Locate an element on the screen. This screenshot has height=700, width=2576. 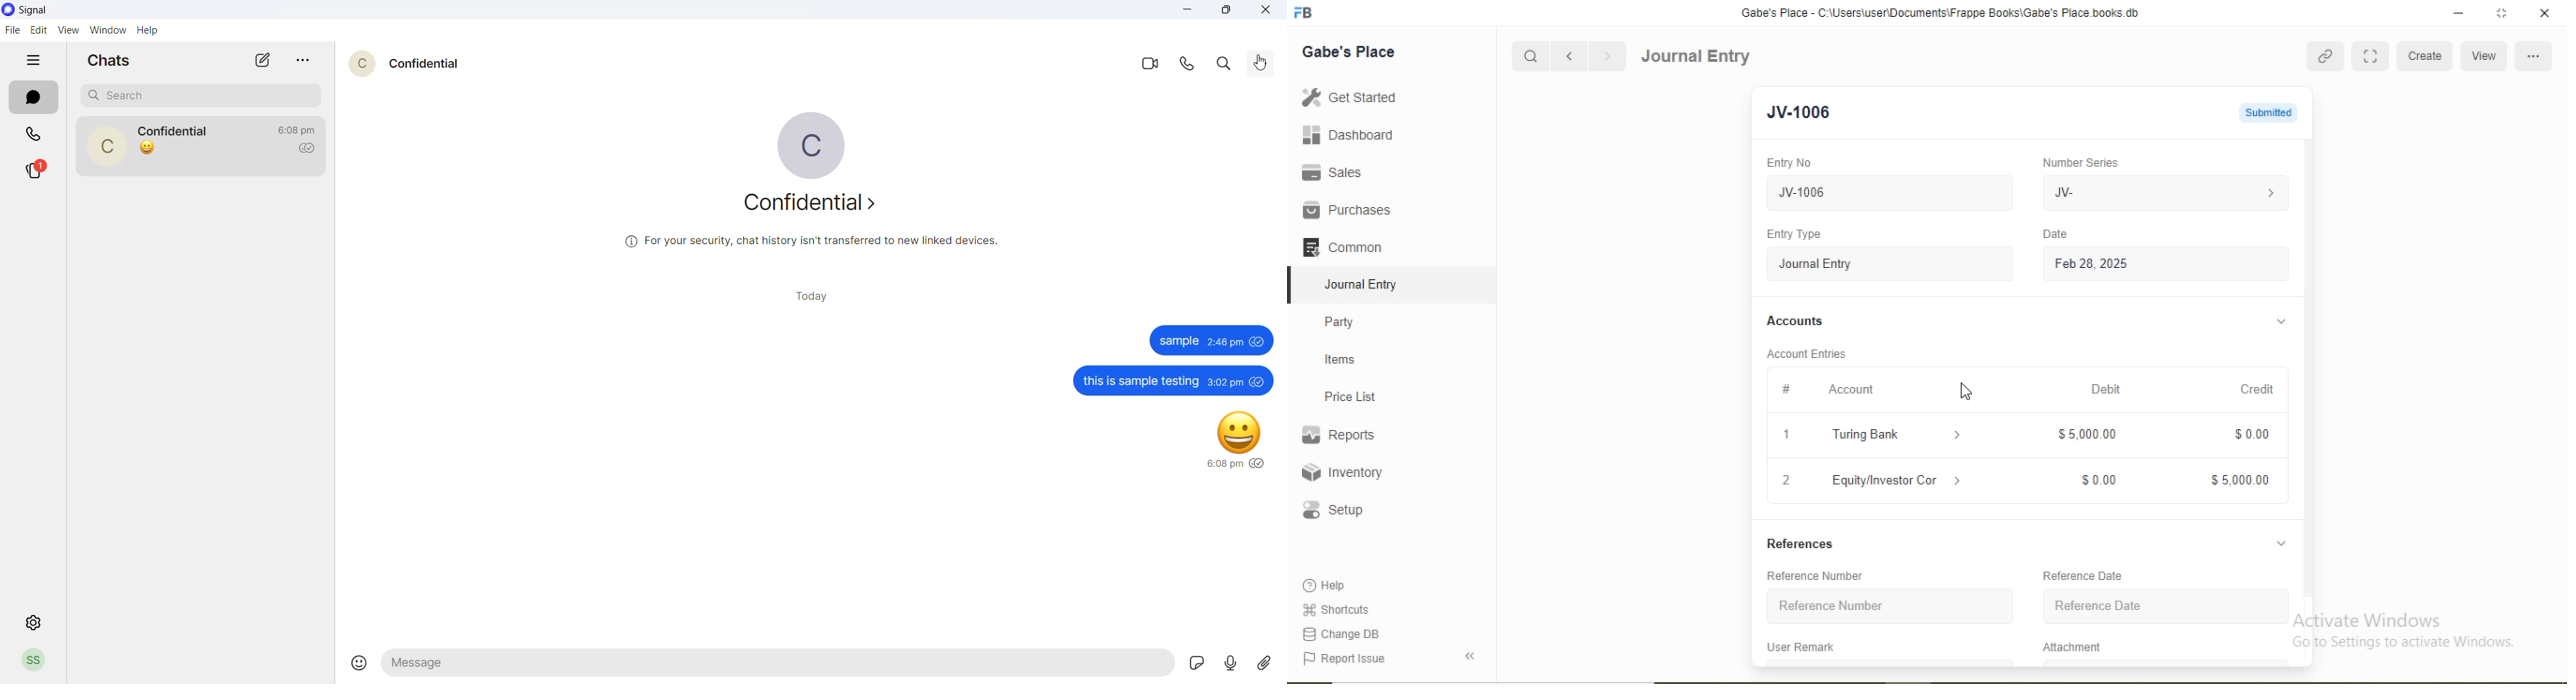
profile picture is located at coordinates (31, 659).